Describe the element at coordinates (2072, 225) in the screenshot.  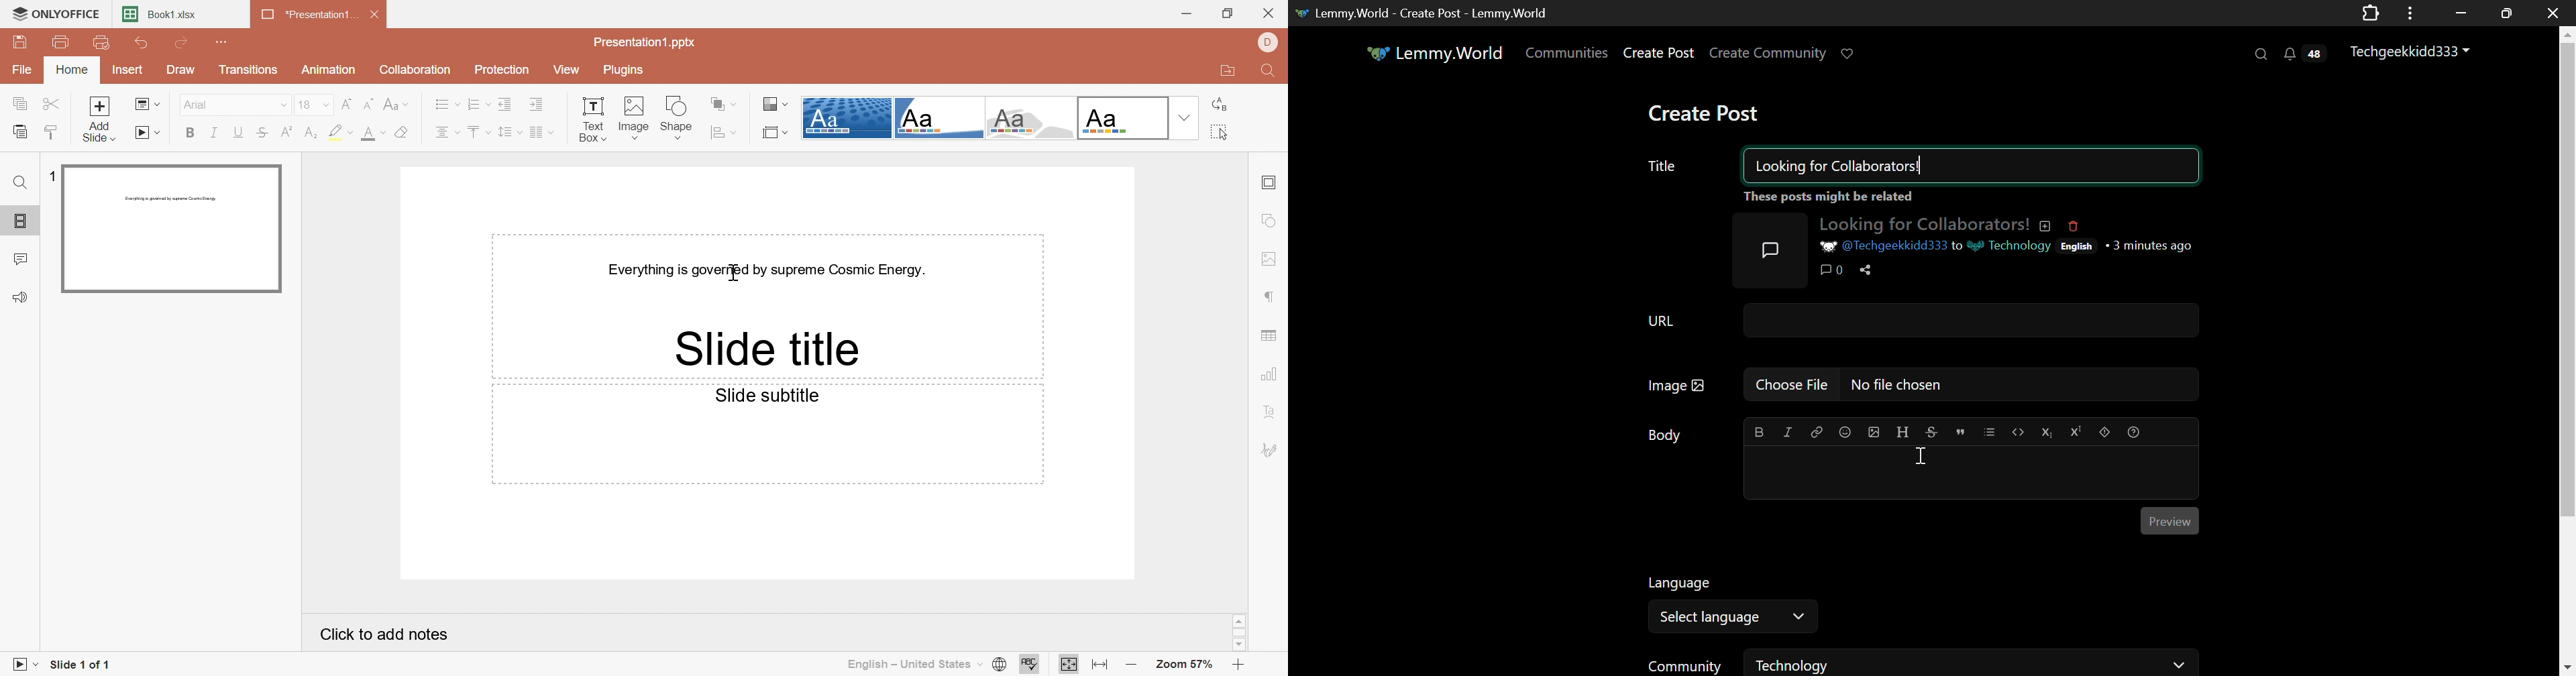
I see `Deleted` at that location.